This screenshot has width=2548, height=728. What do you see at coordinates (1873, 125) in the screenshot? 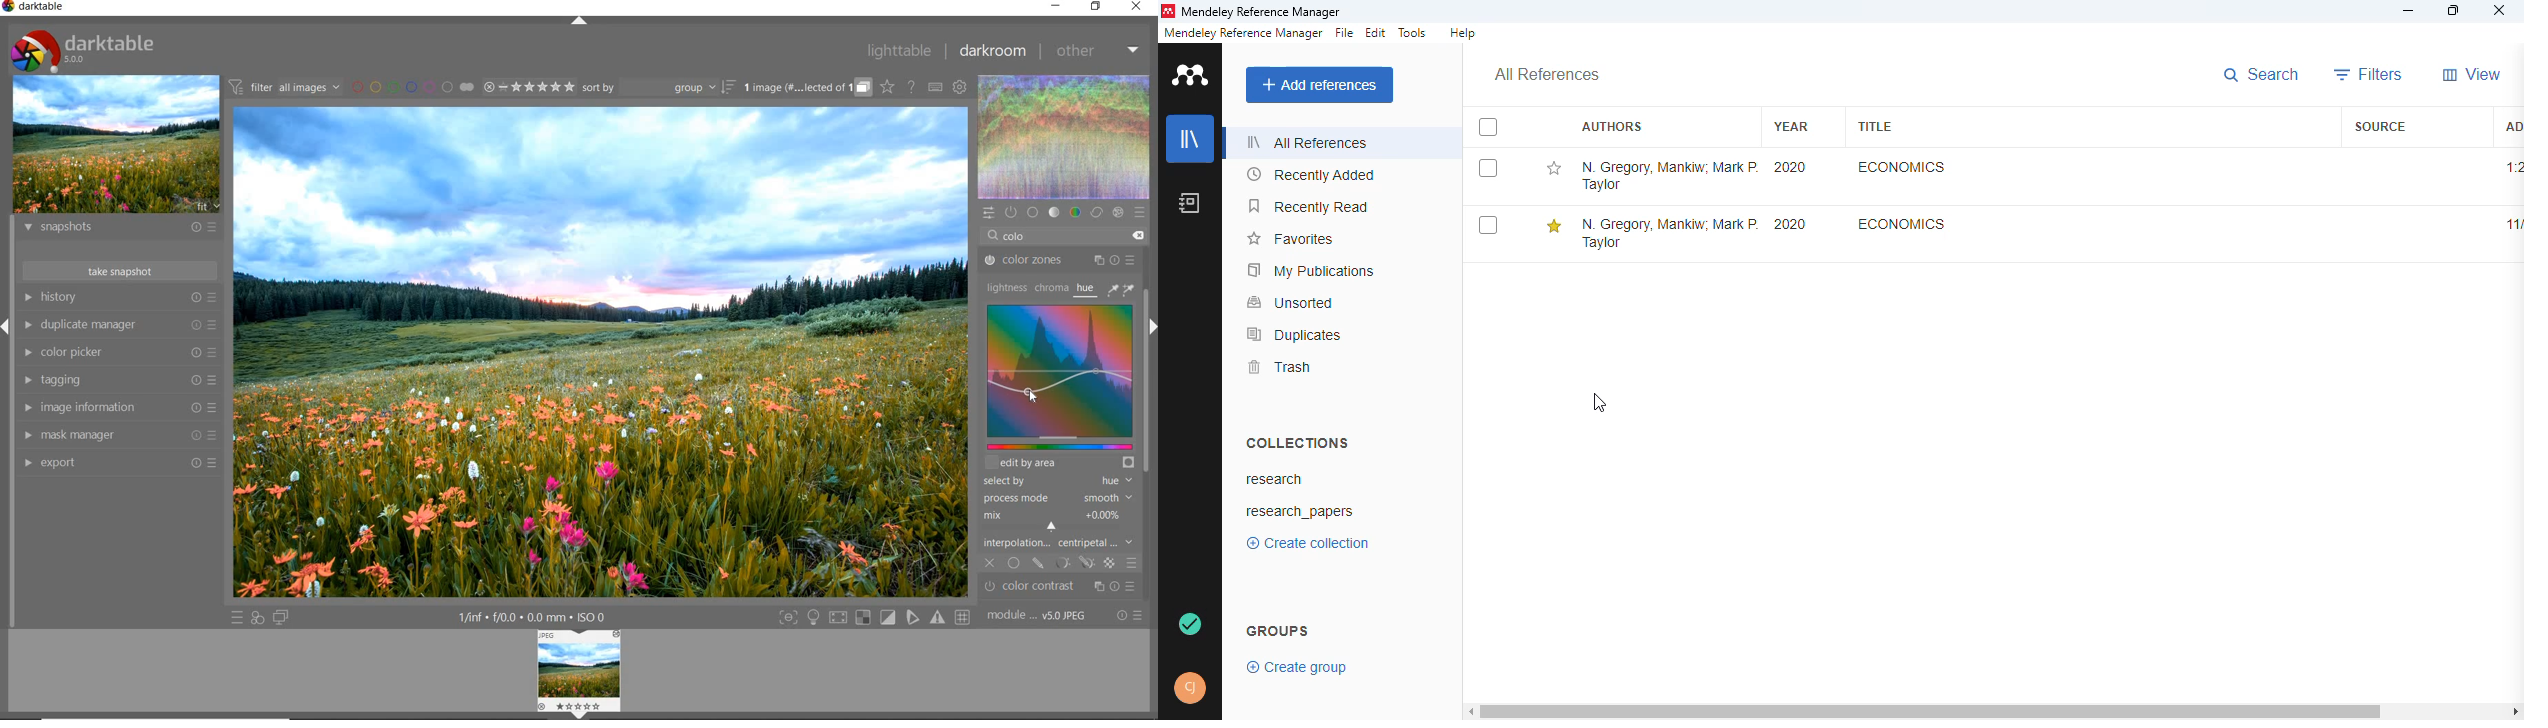
I see `title` at bounding box center [1873, 125].